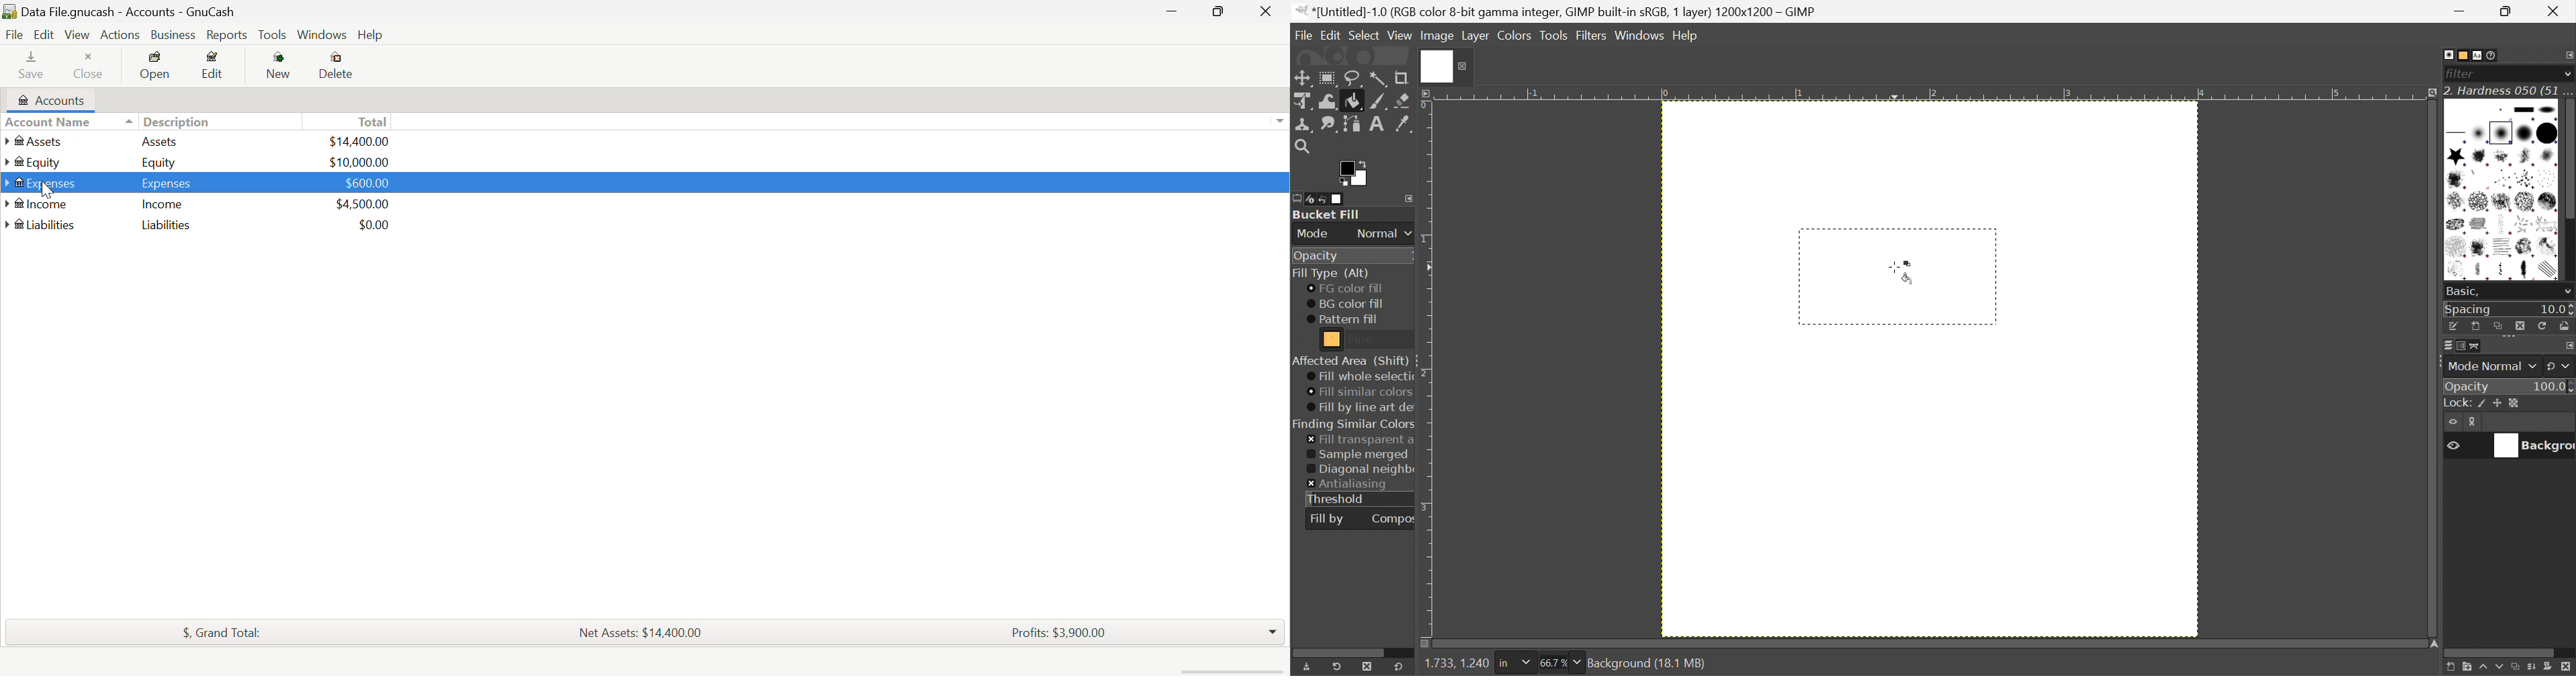  I want to click on Mode, so click(1313, 234).